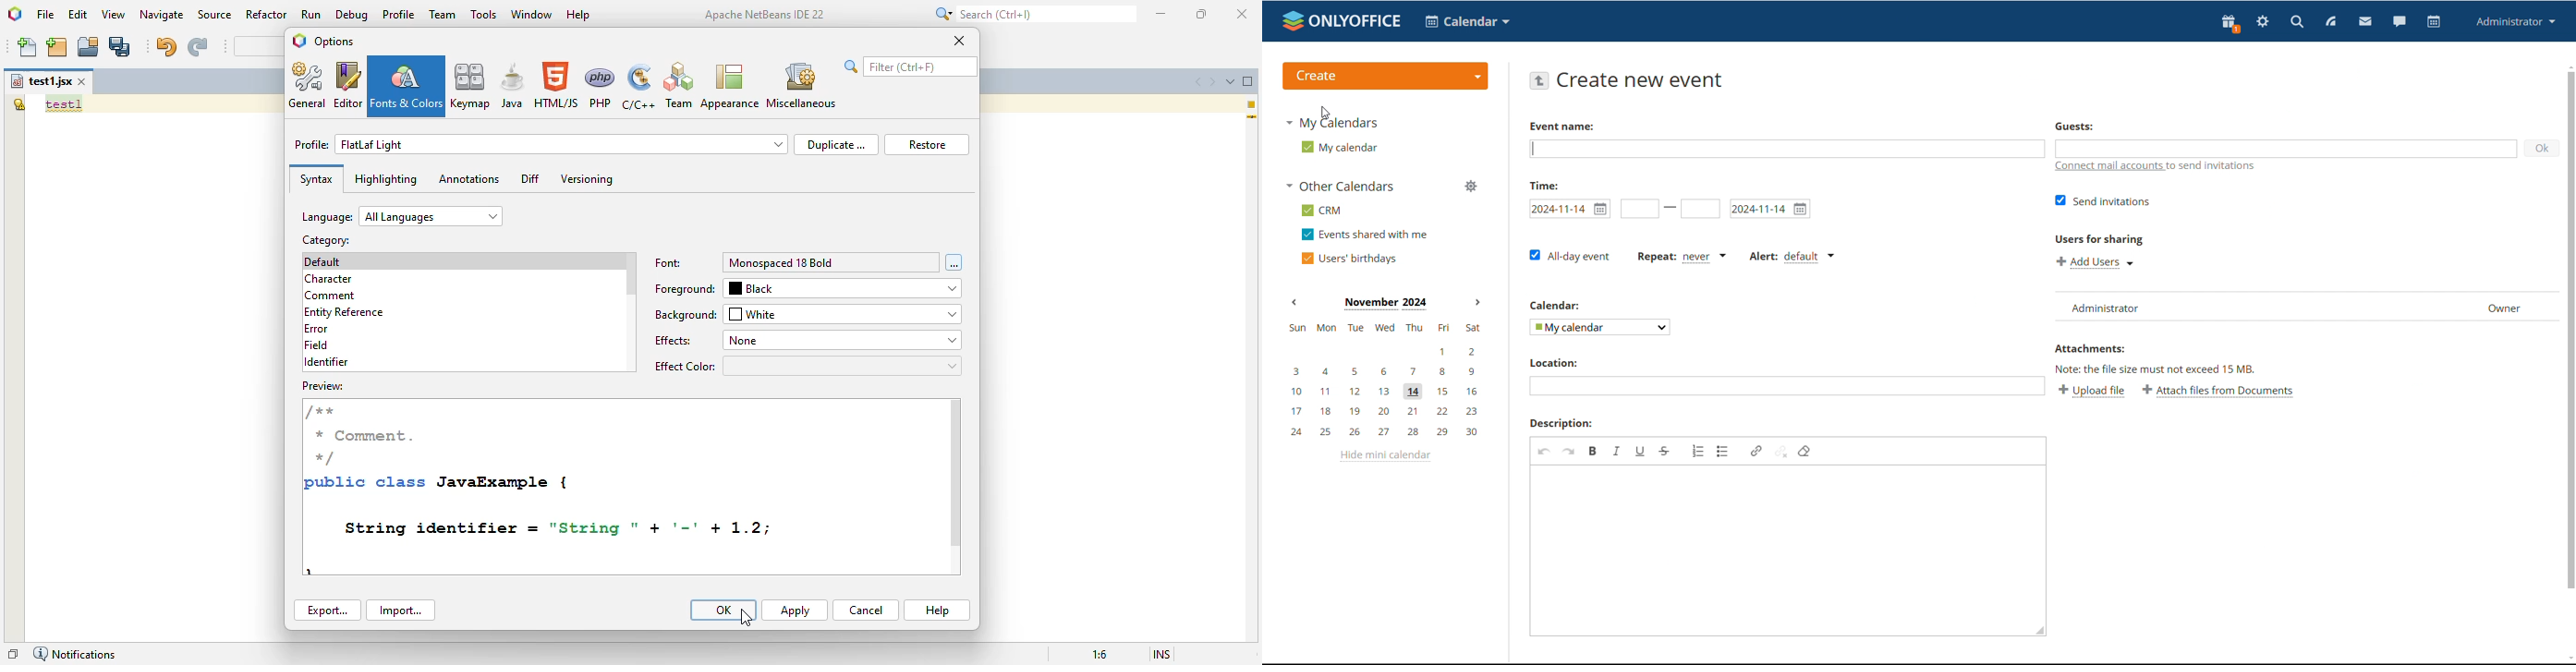  I want to click on Event name, so click(1562, 127).